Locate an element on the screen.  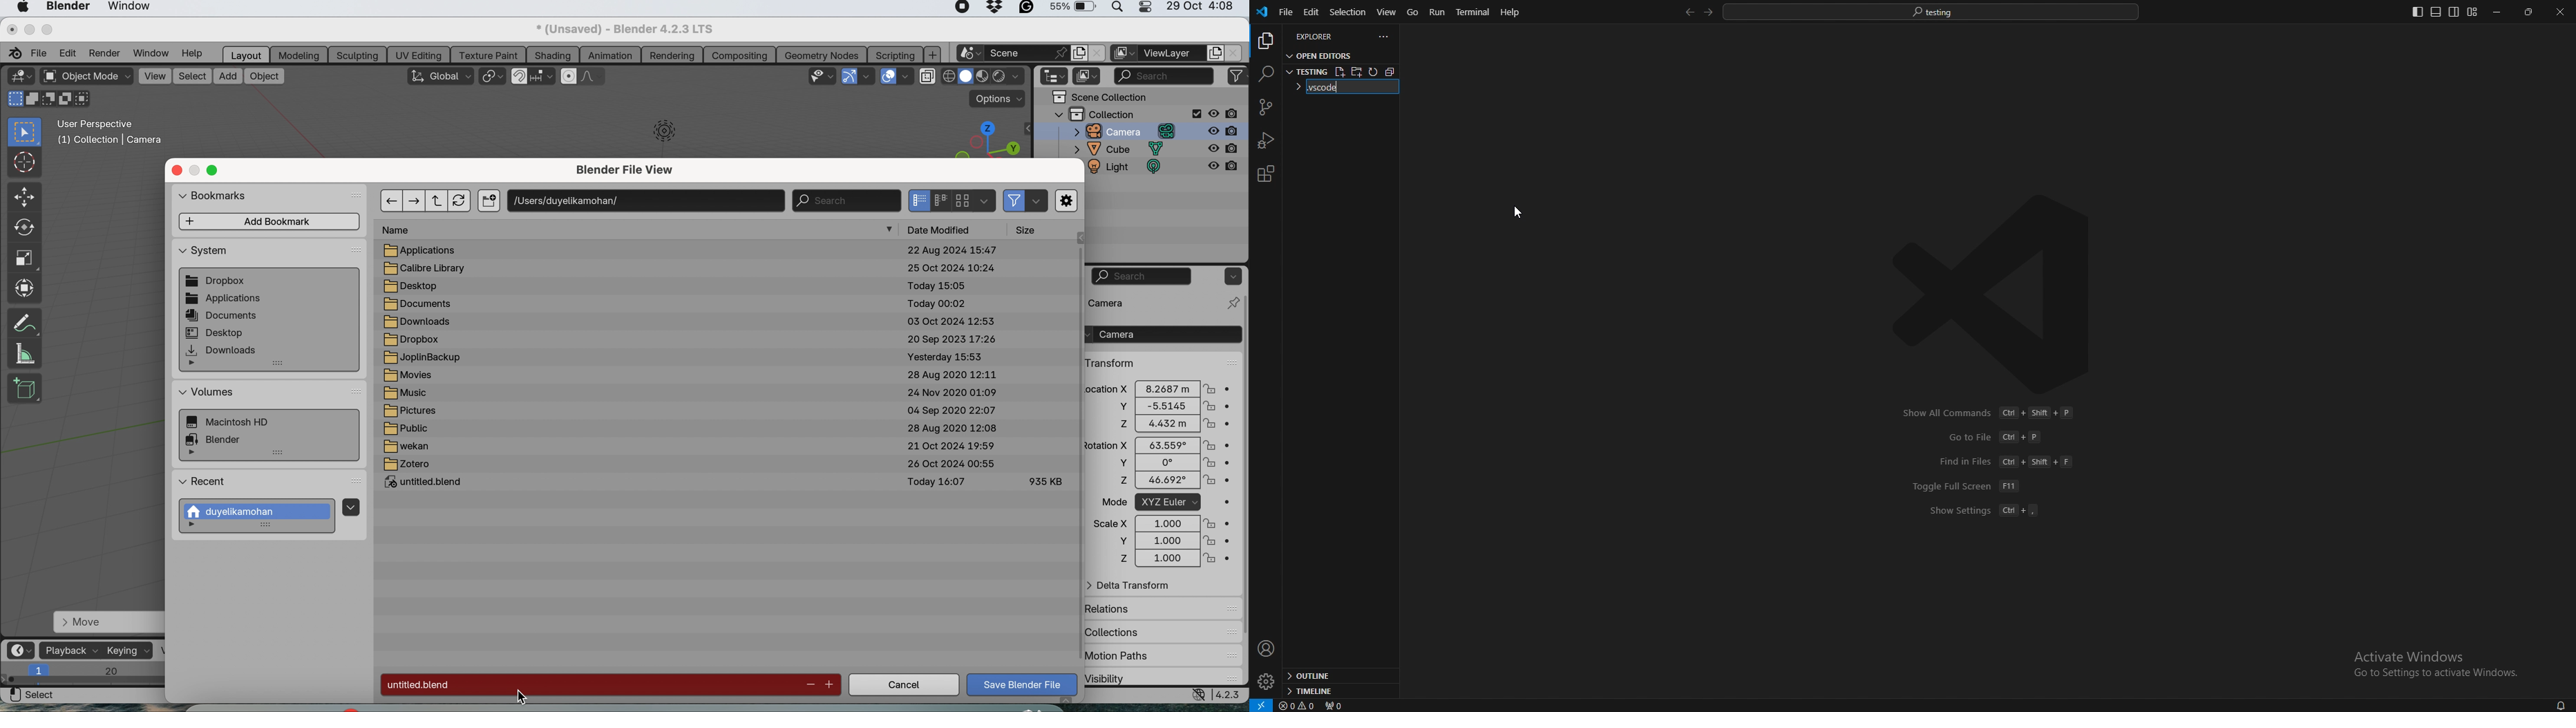
options is located at coordinates (1384, 37).